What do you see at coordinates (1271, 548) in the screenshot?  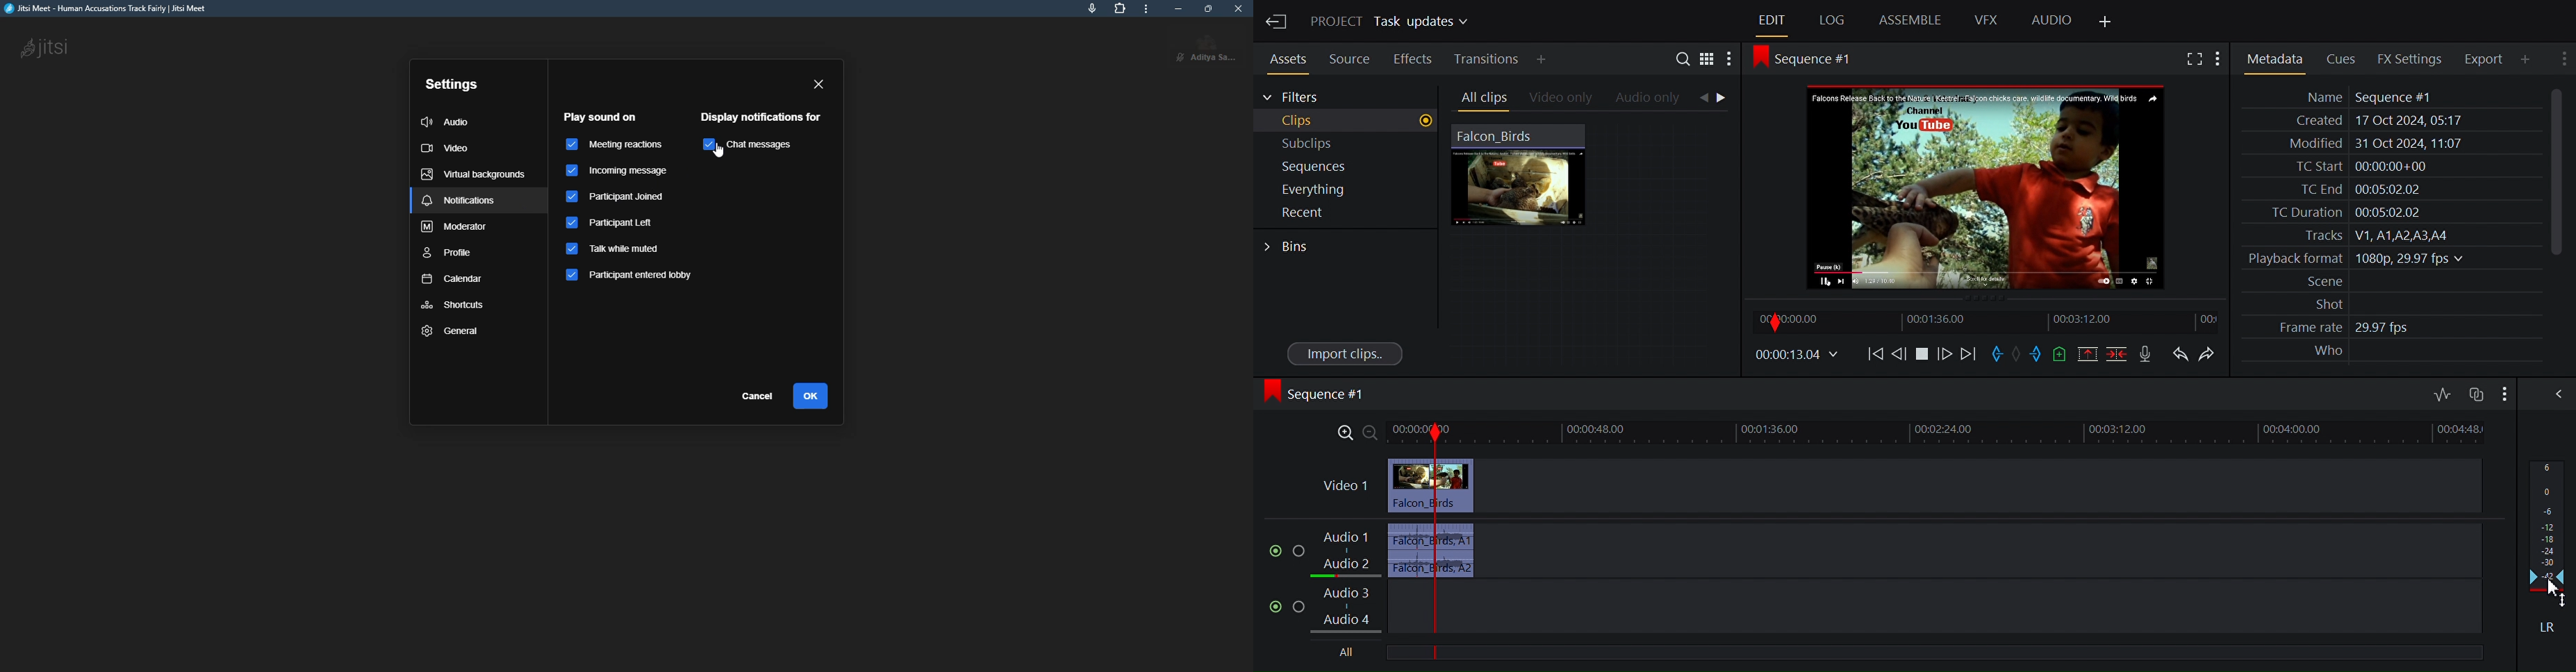 I see `Mute/Unmute` at bounding box center [1271, 548].